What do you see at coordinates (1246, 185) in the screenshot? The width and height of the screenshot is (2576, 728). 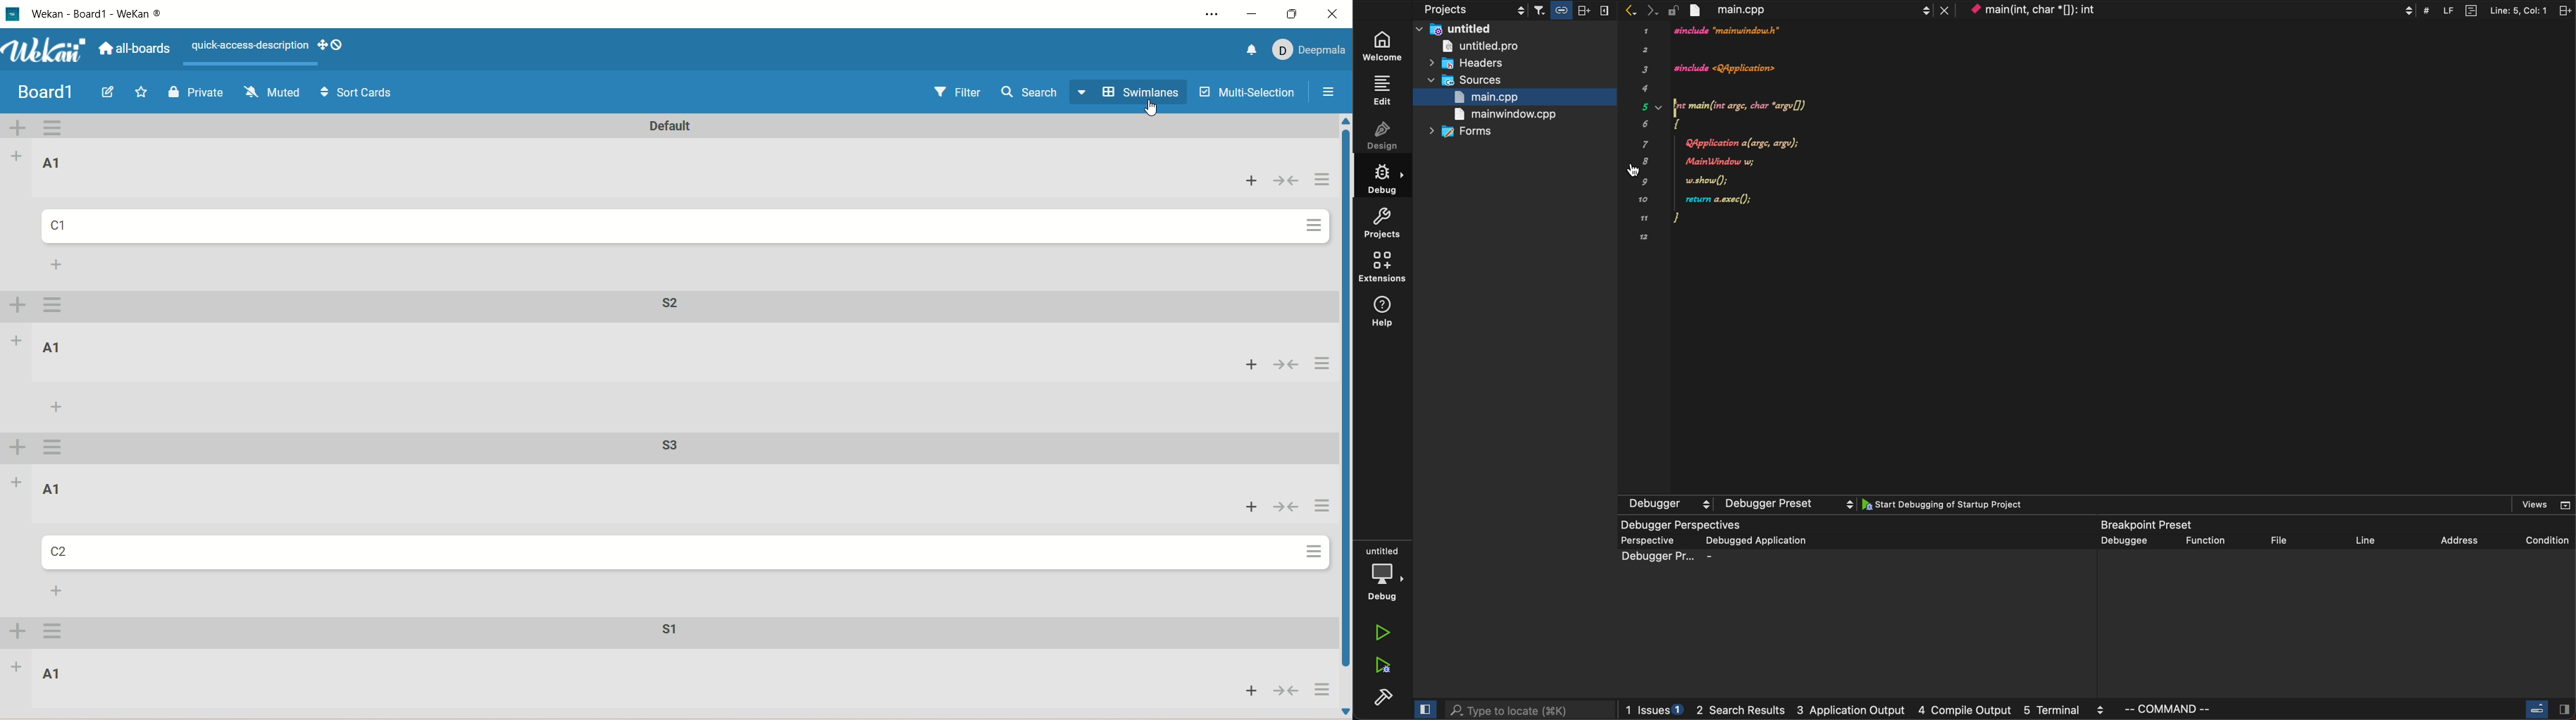 I see `add` at bounding box center [1246, 185].